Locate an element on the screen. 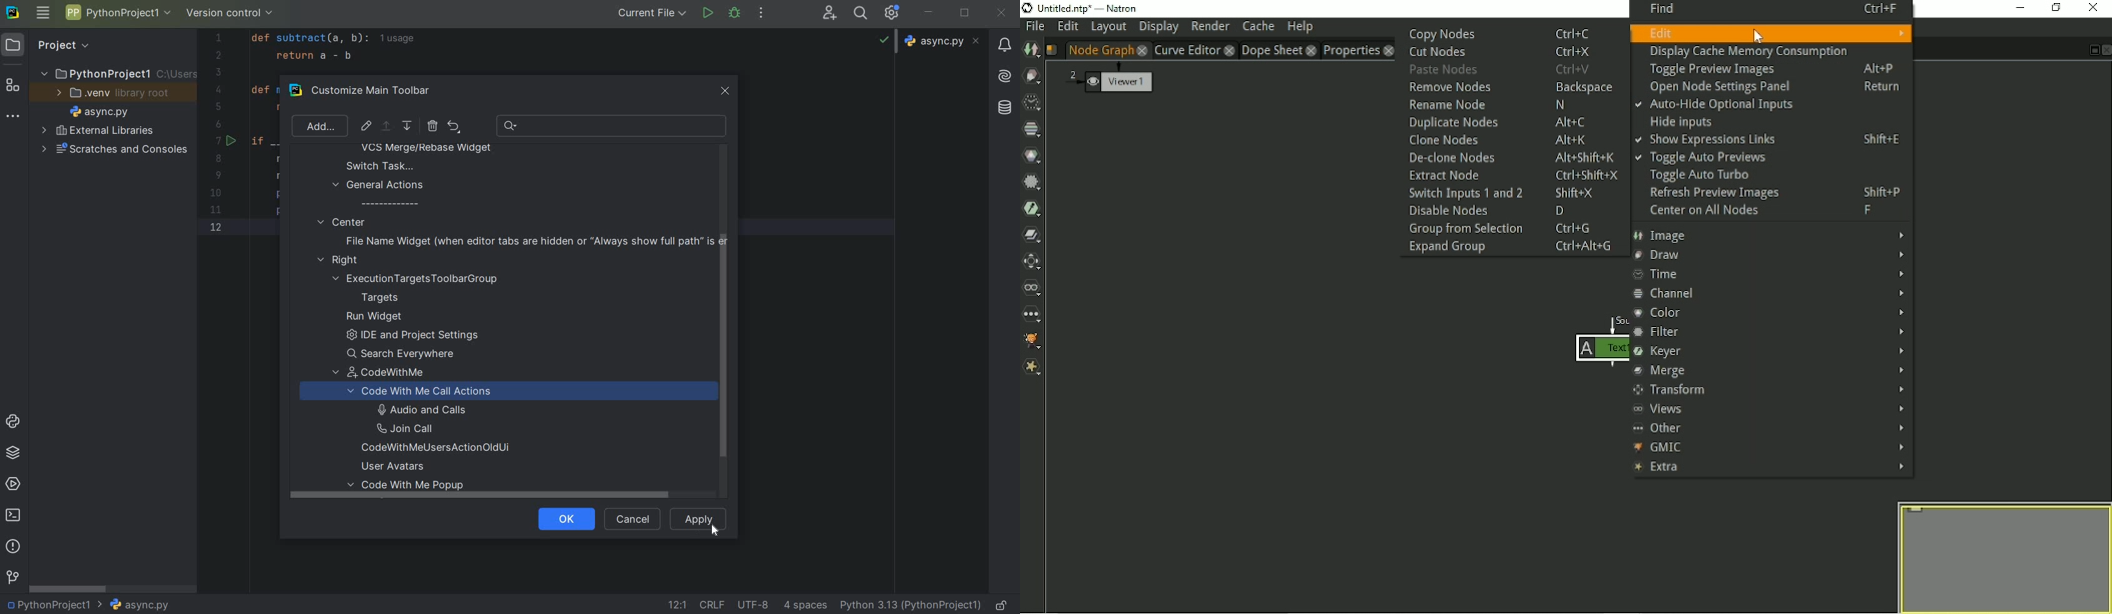 The width and height of the screenshot is (2128, 616). RECENT SEARCH is located at coordinates (613, 126).